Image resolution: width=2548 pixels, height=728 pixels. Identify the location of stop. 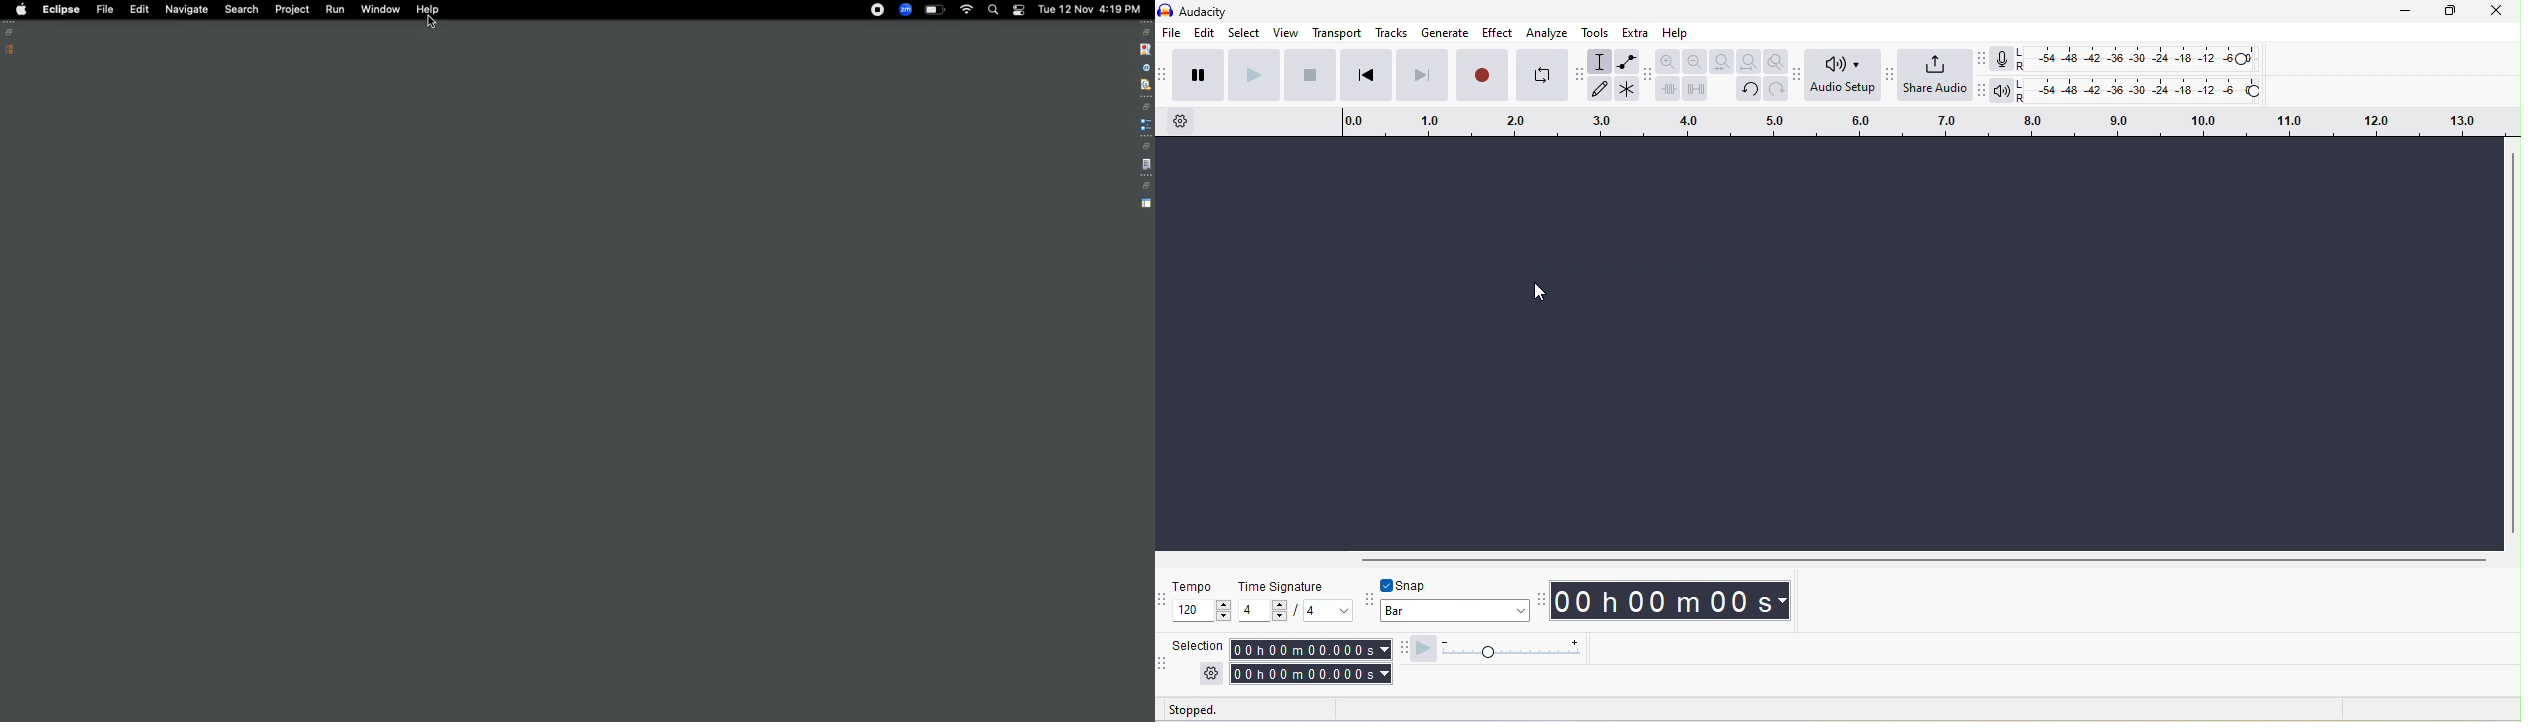
(1310, 76).